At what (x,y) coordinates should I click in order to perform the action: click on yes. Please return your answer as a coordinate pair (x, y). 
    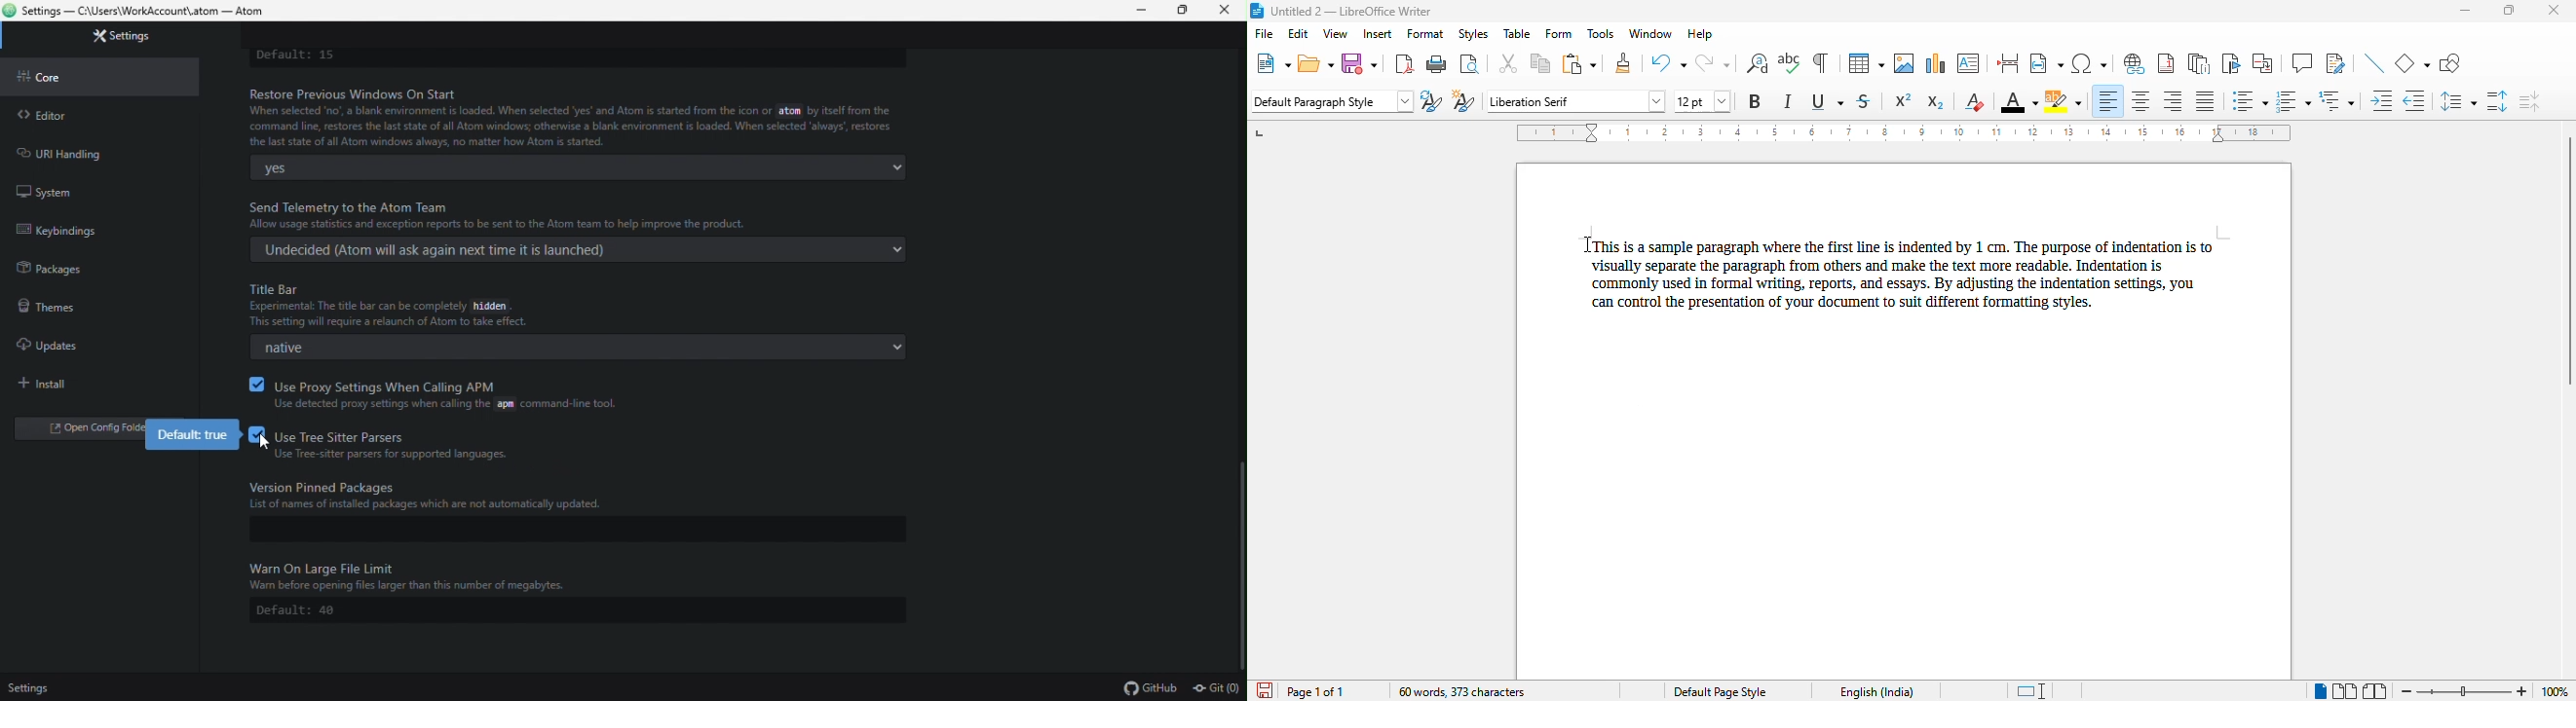
    Looking at the image, I should click on (579, 167).